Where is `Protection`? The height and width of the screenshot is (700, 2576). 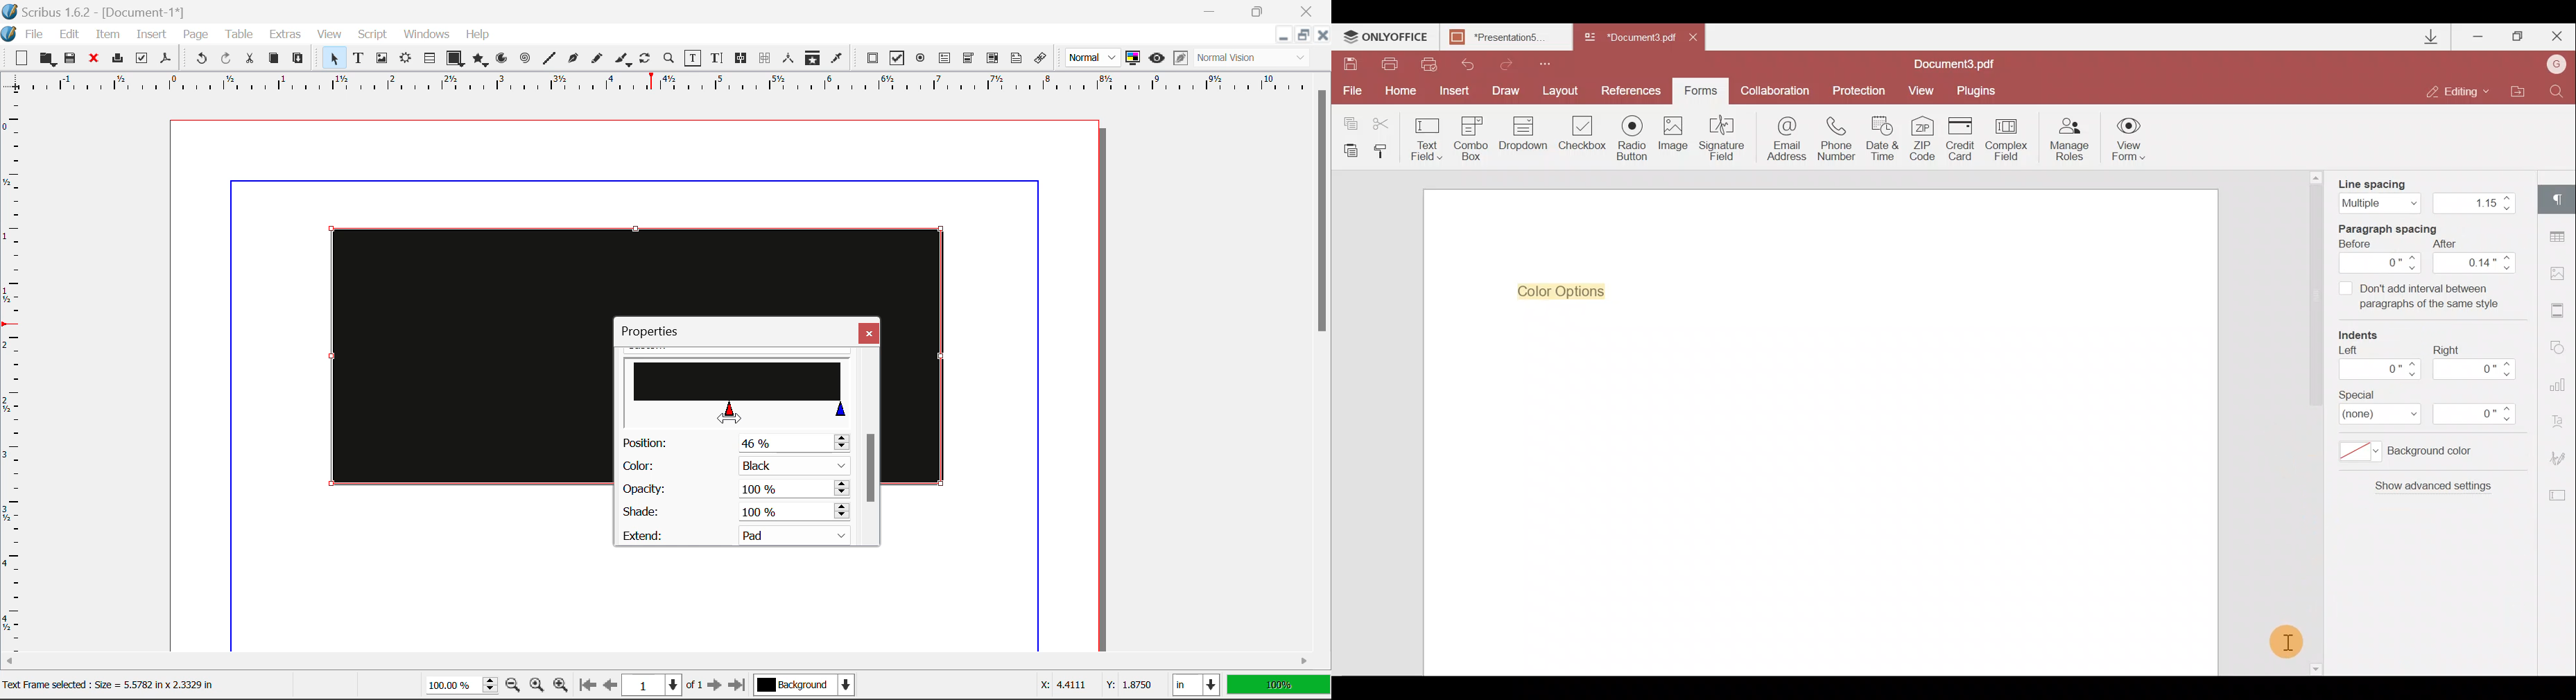 Protection is located at coordinates (1856, 92).